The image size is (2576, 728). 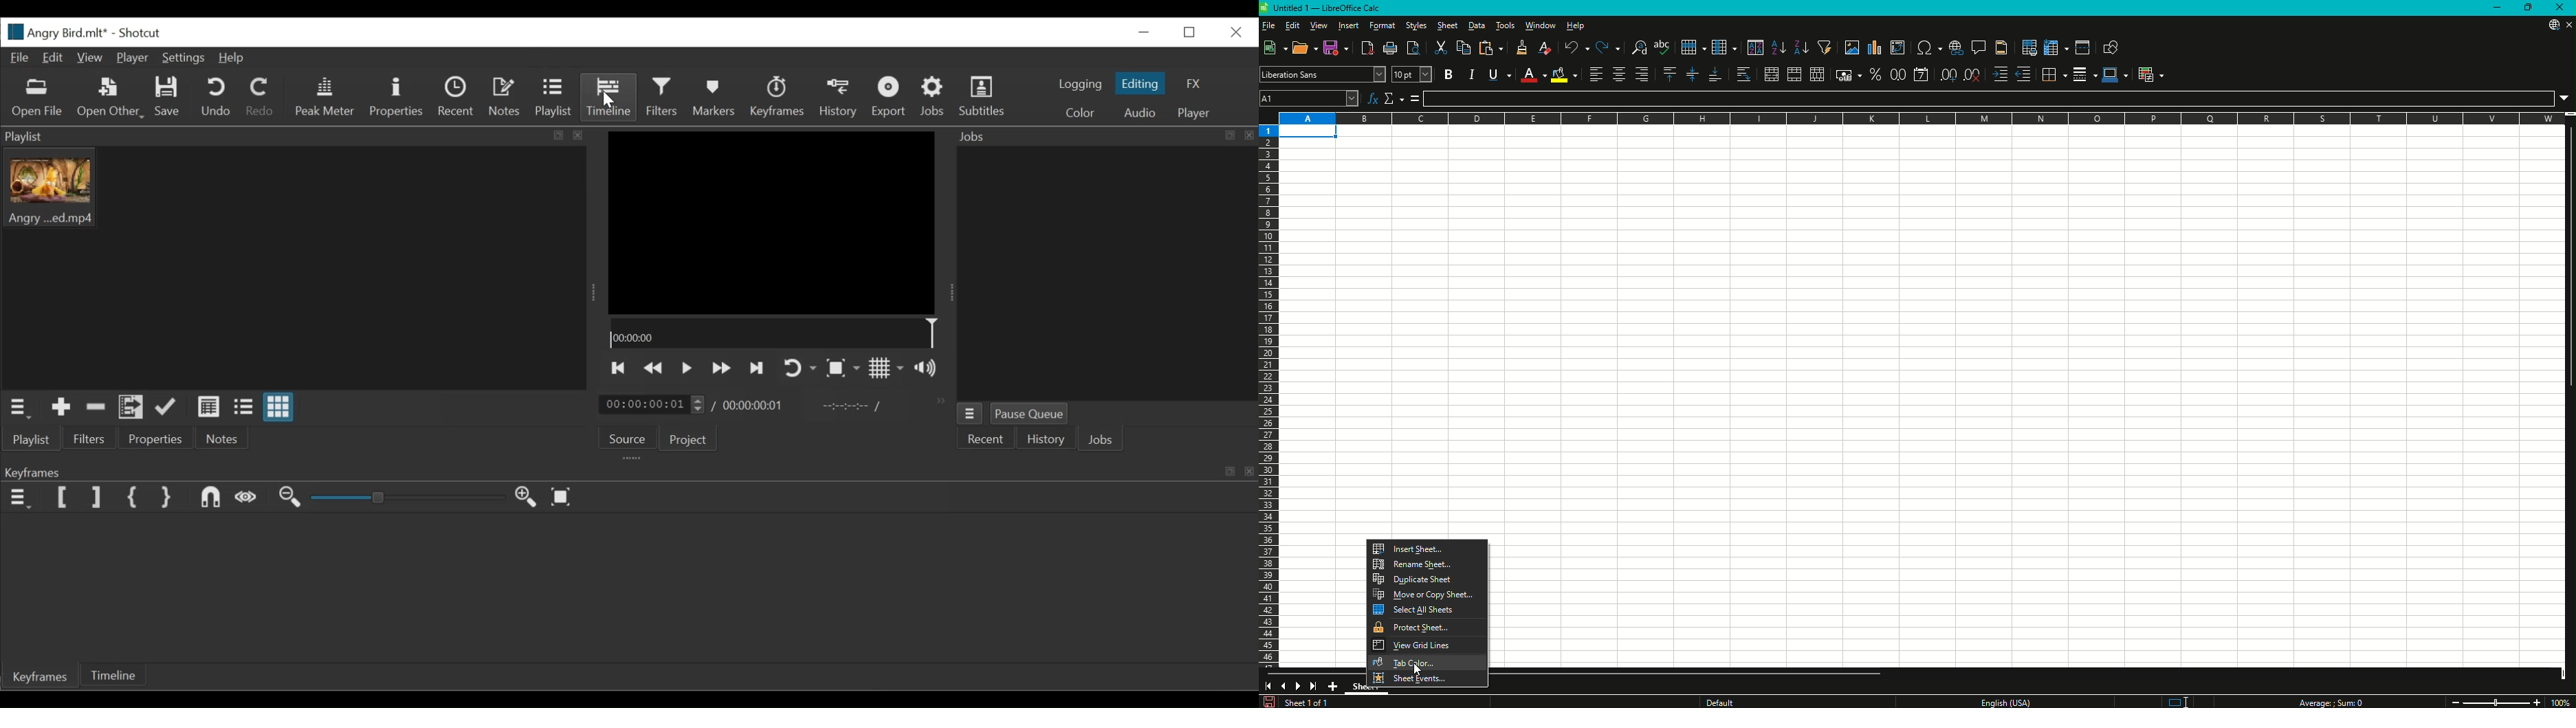 What do you see at coordinates (1771, 74) in the screenshot?
I see `Merge and Center or Unmerge` at bounding box center [1771, 74].